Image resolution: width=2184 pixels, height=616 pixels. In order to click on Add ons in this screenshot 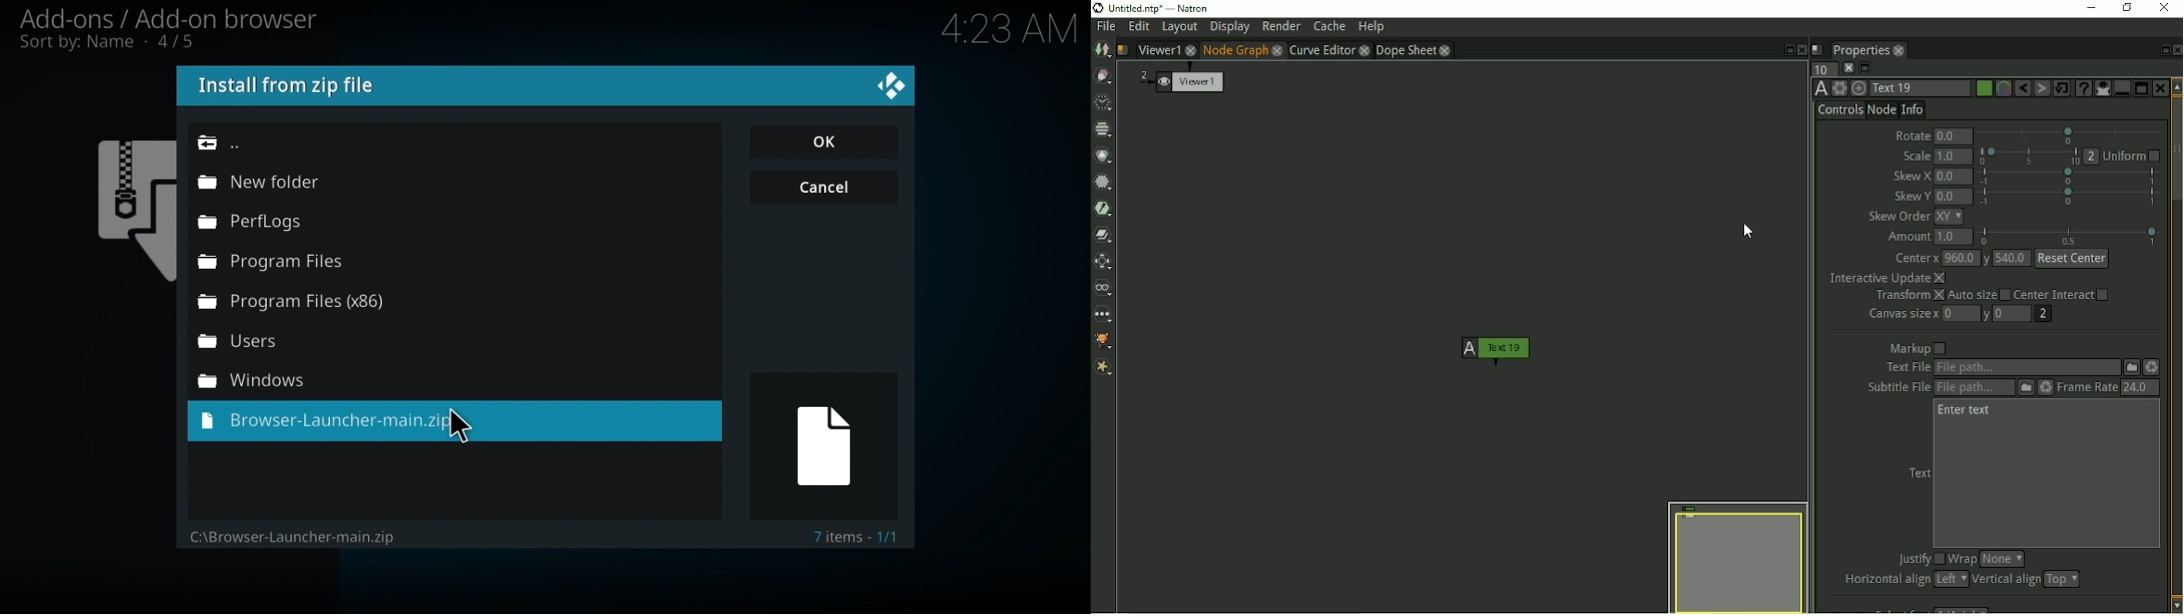, I will do `click(179, 32)`.